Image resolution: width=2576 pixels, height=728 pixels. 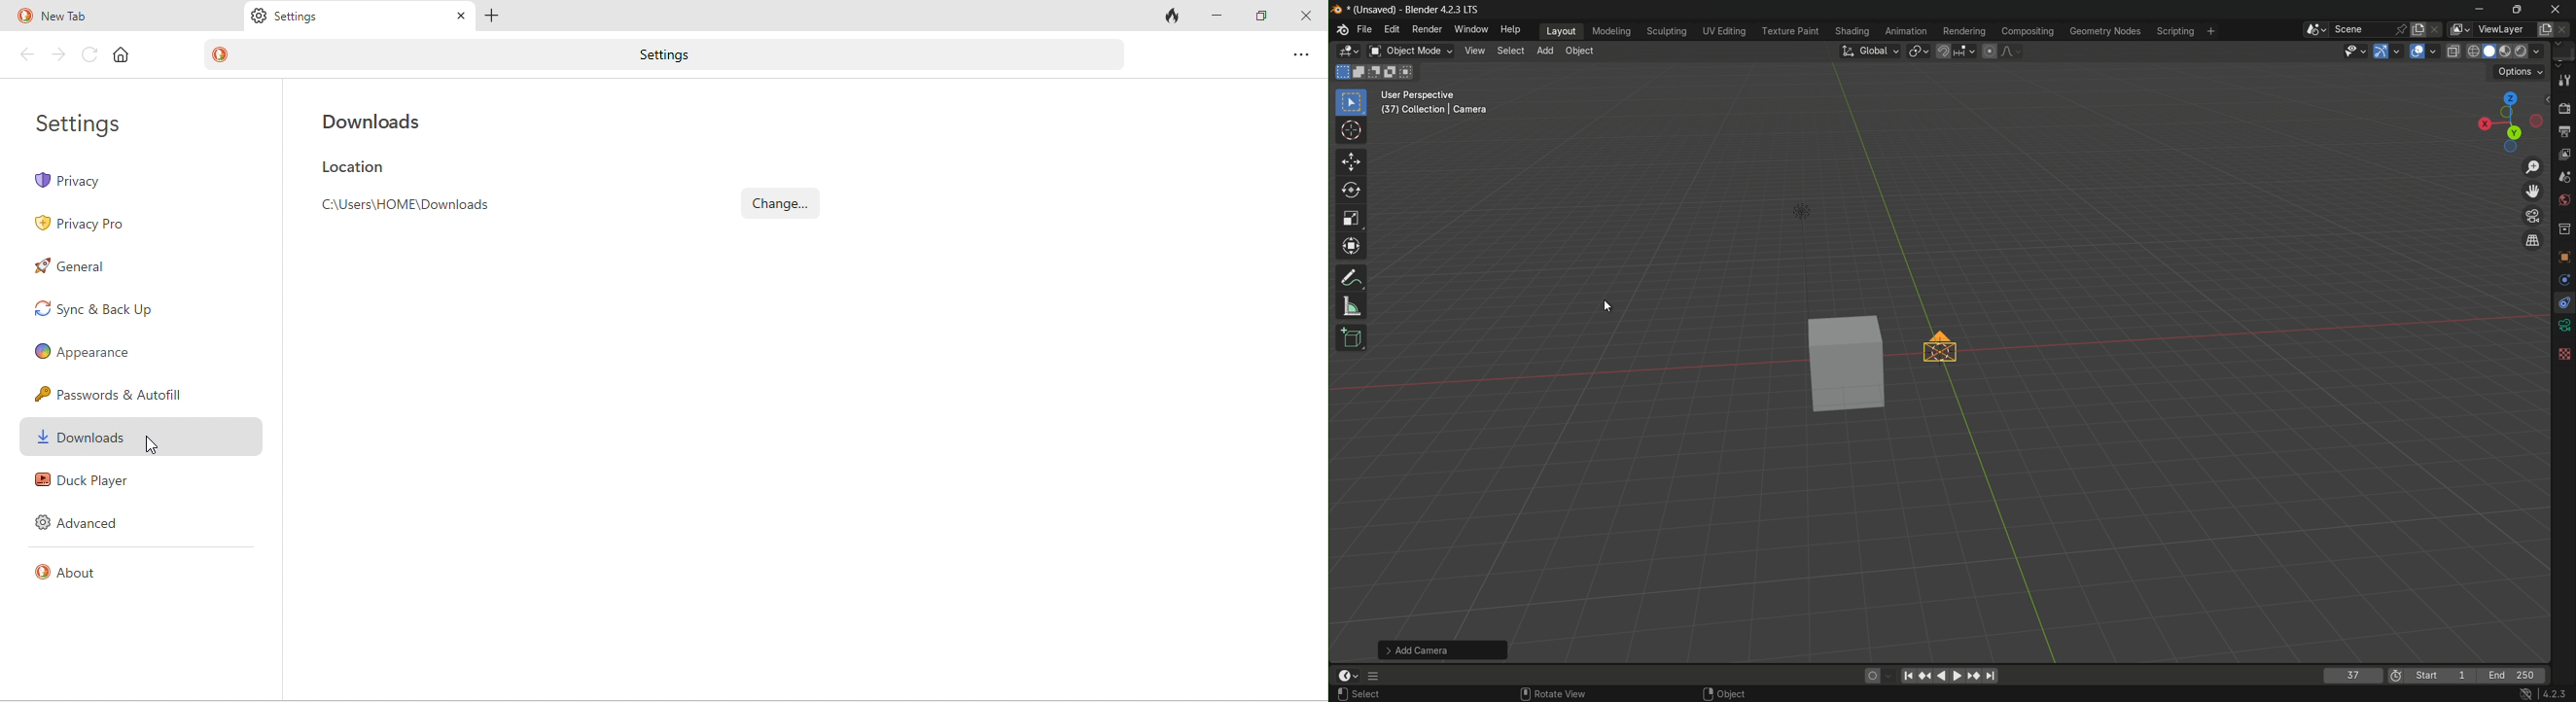 I want to click on zoom in/out, so click(x=2533, y=166).